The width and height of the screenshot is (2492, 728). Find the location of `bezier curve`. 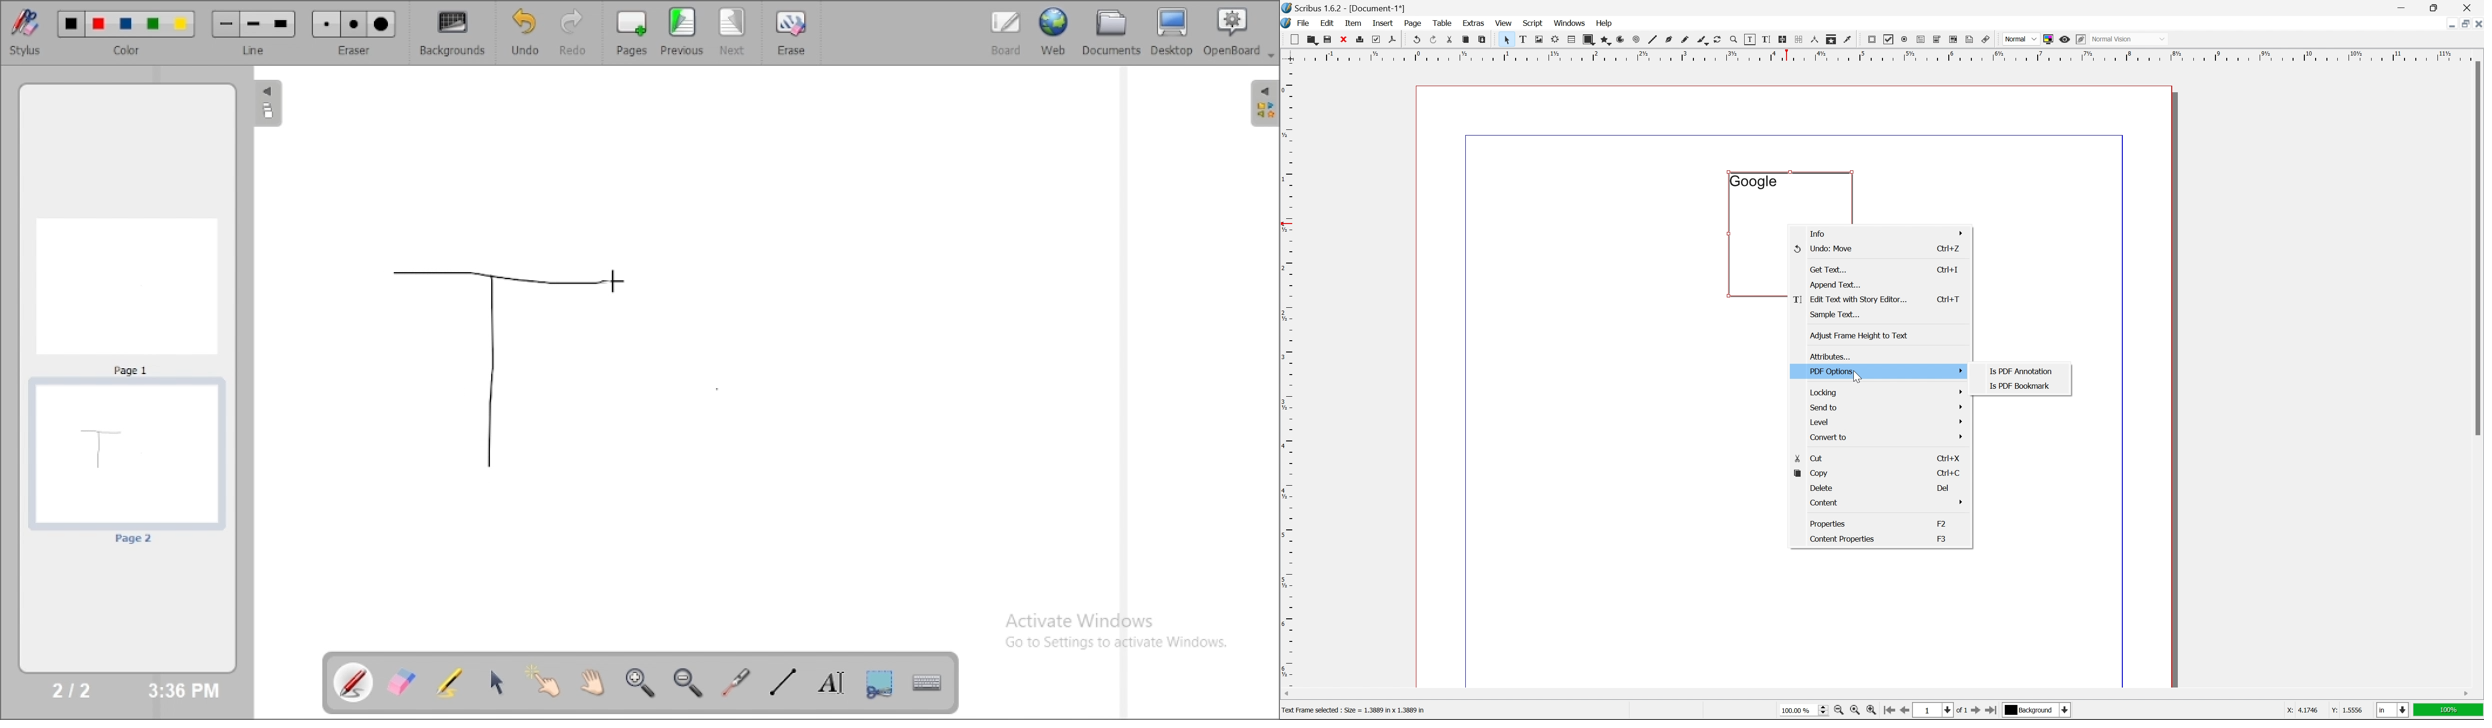

bezier curve is located at coordinates (1669, 40).